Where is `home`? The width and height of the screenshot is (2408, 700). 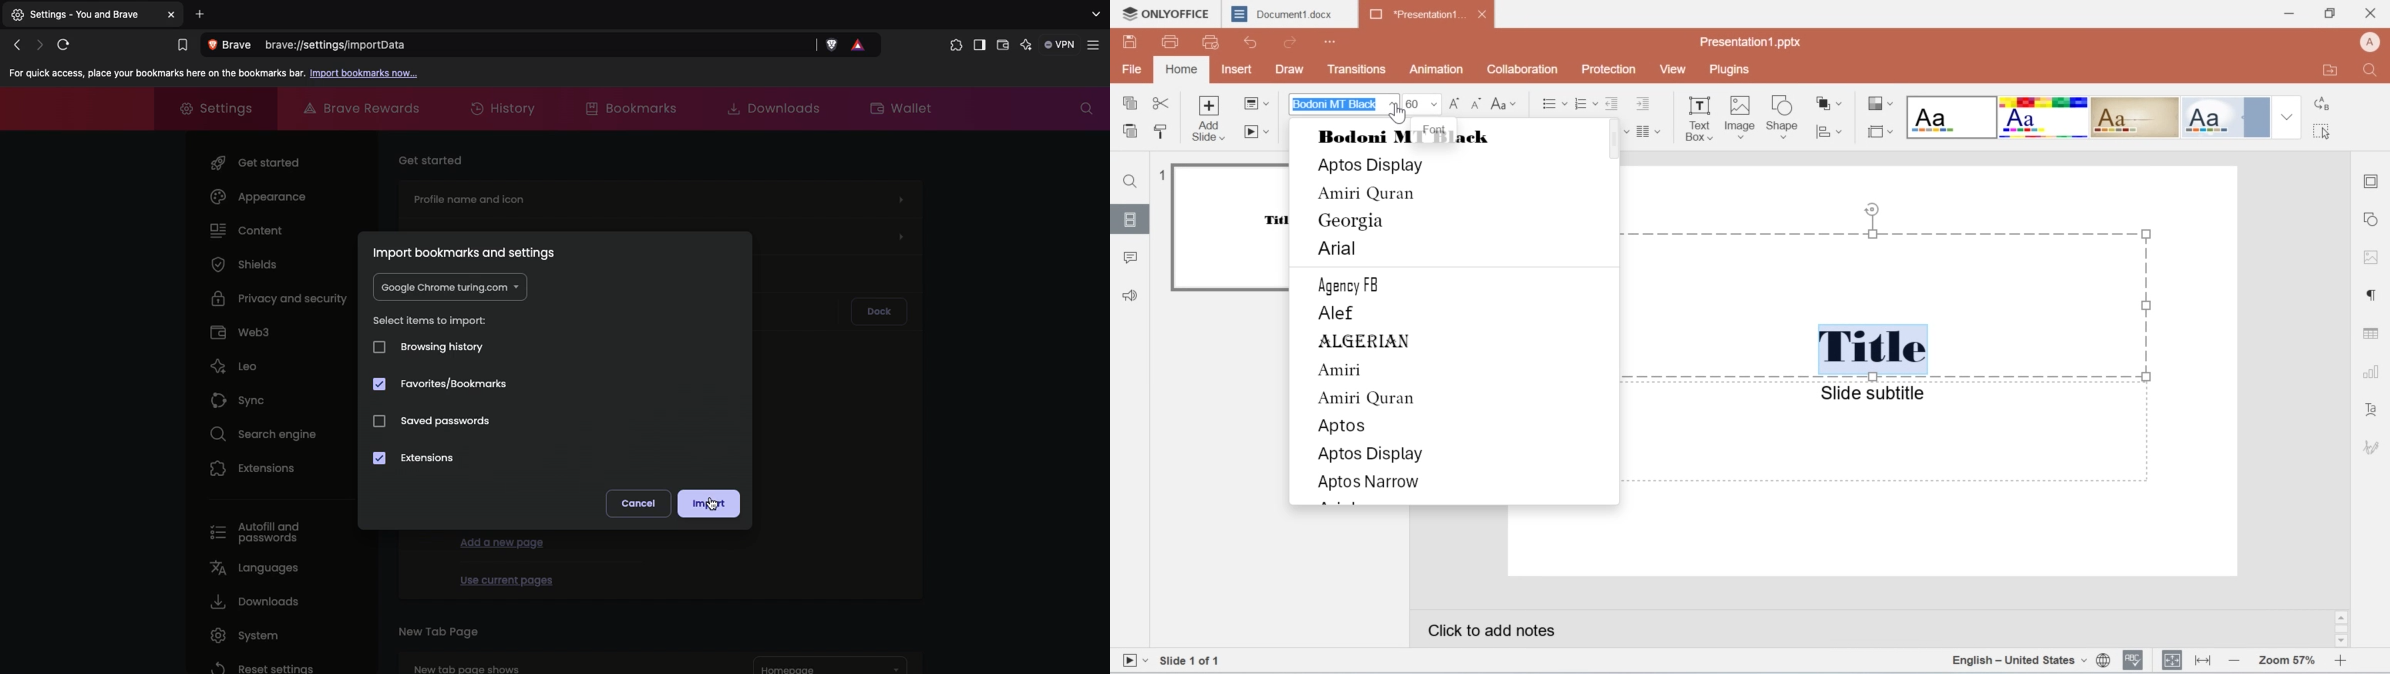
home is located at coordinates (1180, 71).